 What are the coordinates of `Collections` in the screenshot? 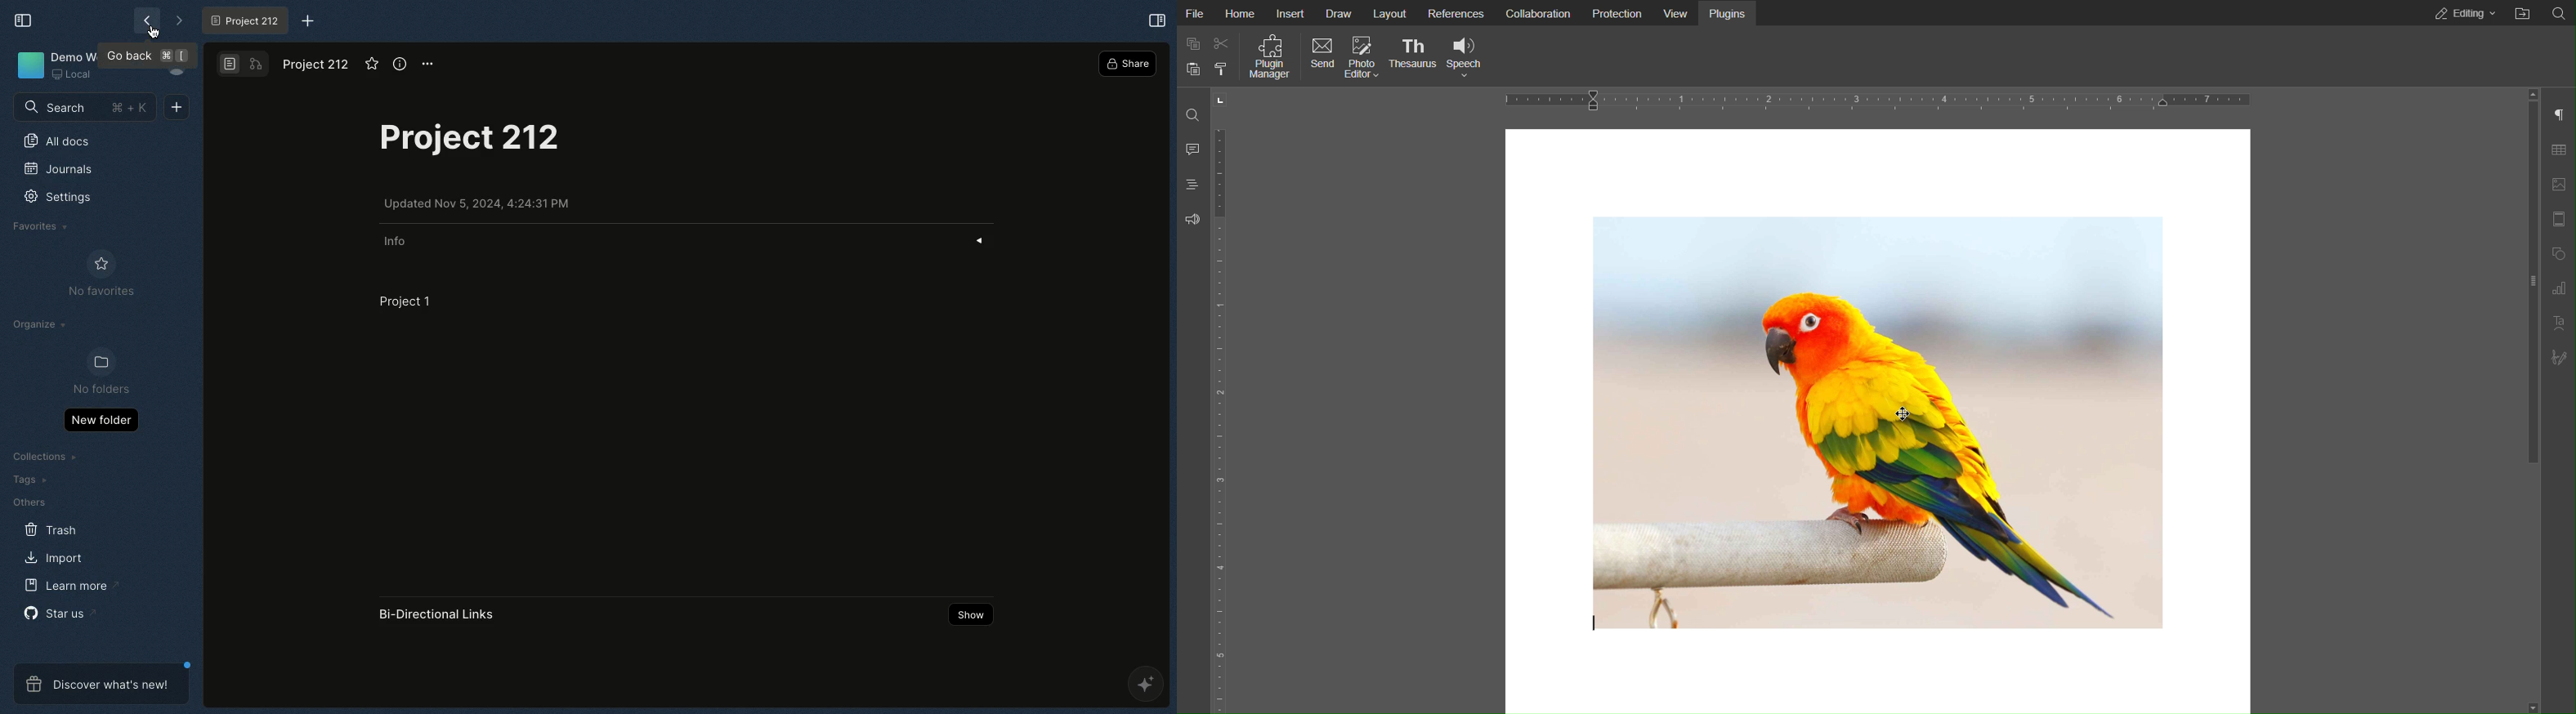 It's located at (44, 455).